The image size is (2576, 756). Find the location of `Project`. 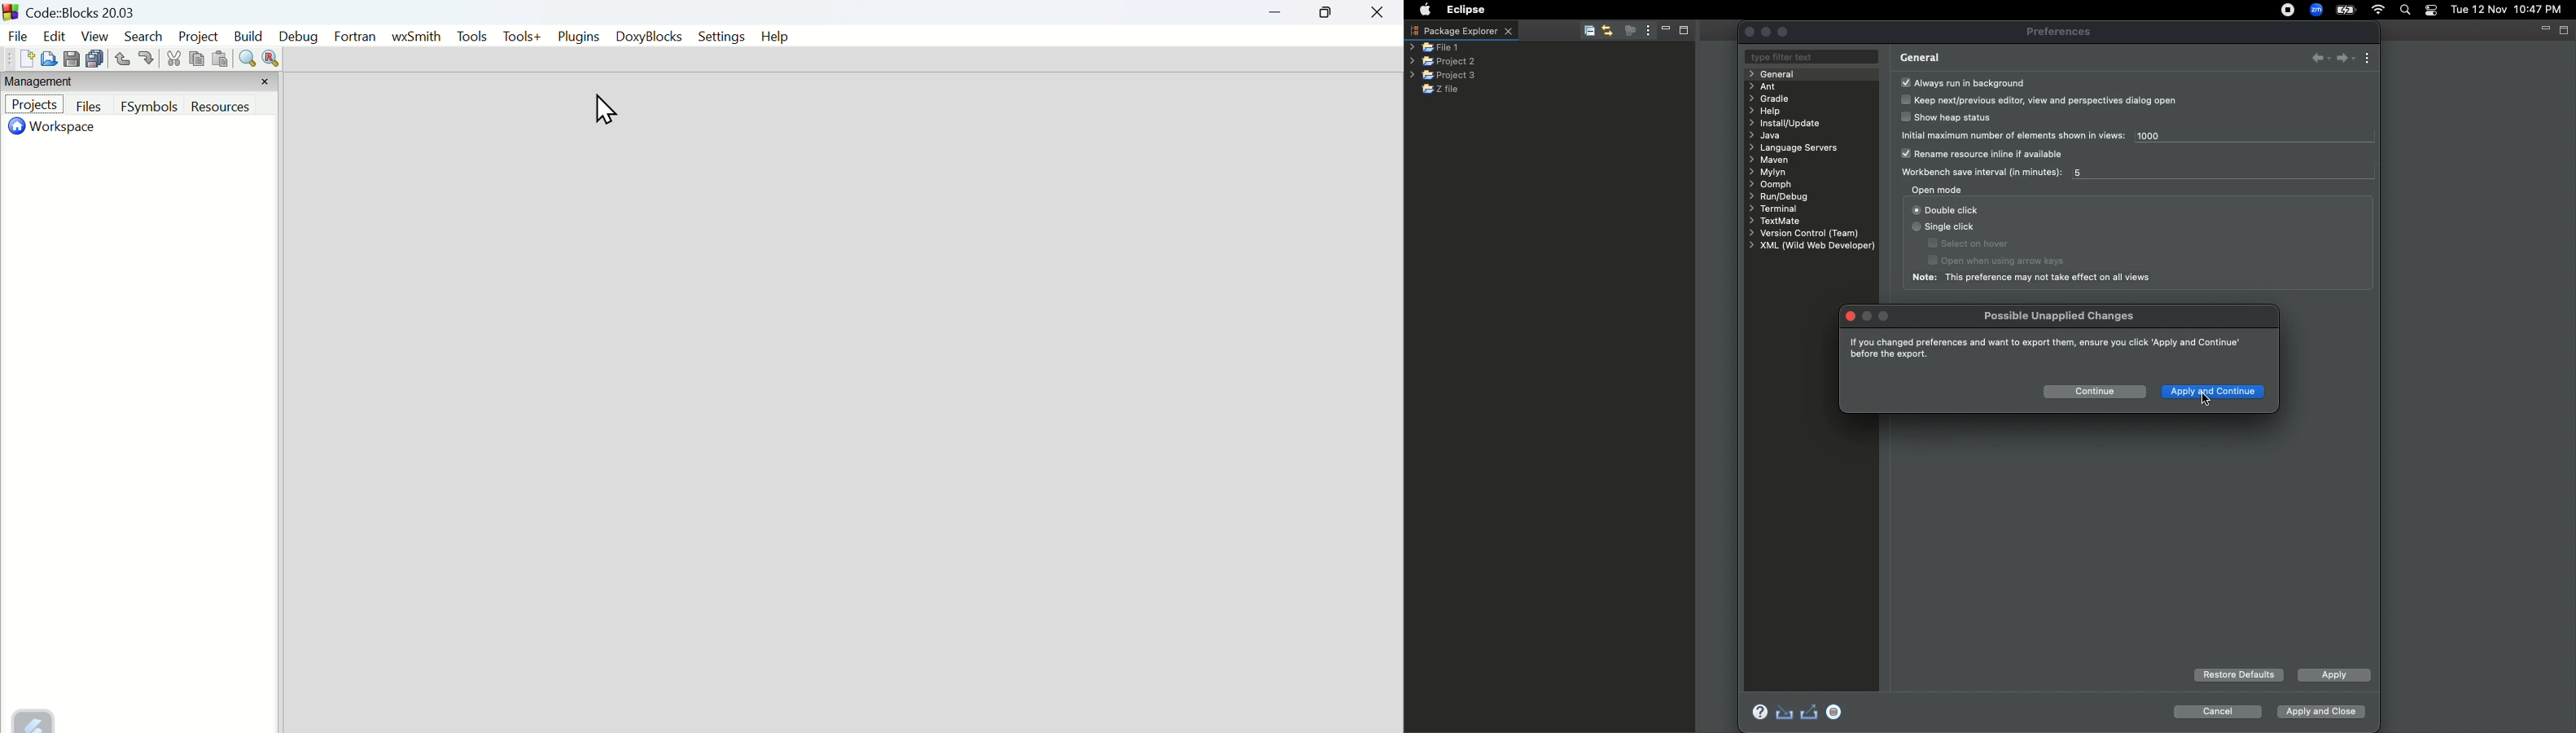

Project is located at coordinates (198, 37).